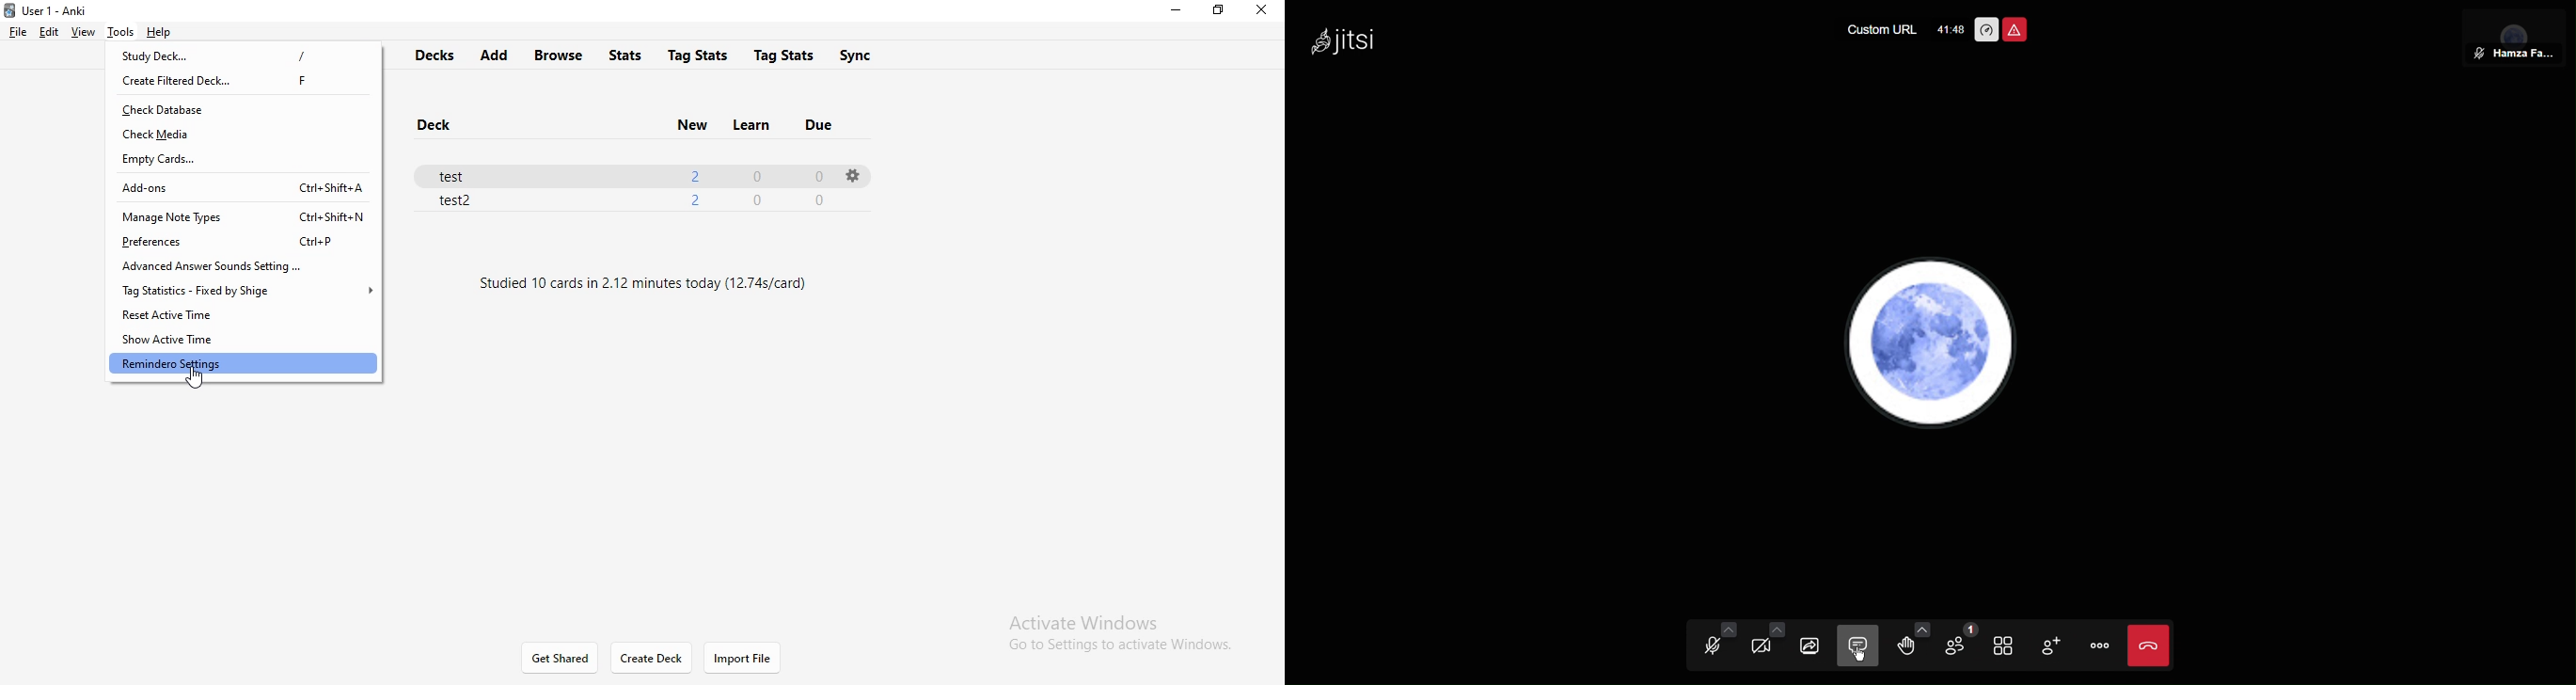 The width and height of the screenshot is (2576, 700). I want to click on study deck, so click(226, 57).